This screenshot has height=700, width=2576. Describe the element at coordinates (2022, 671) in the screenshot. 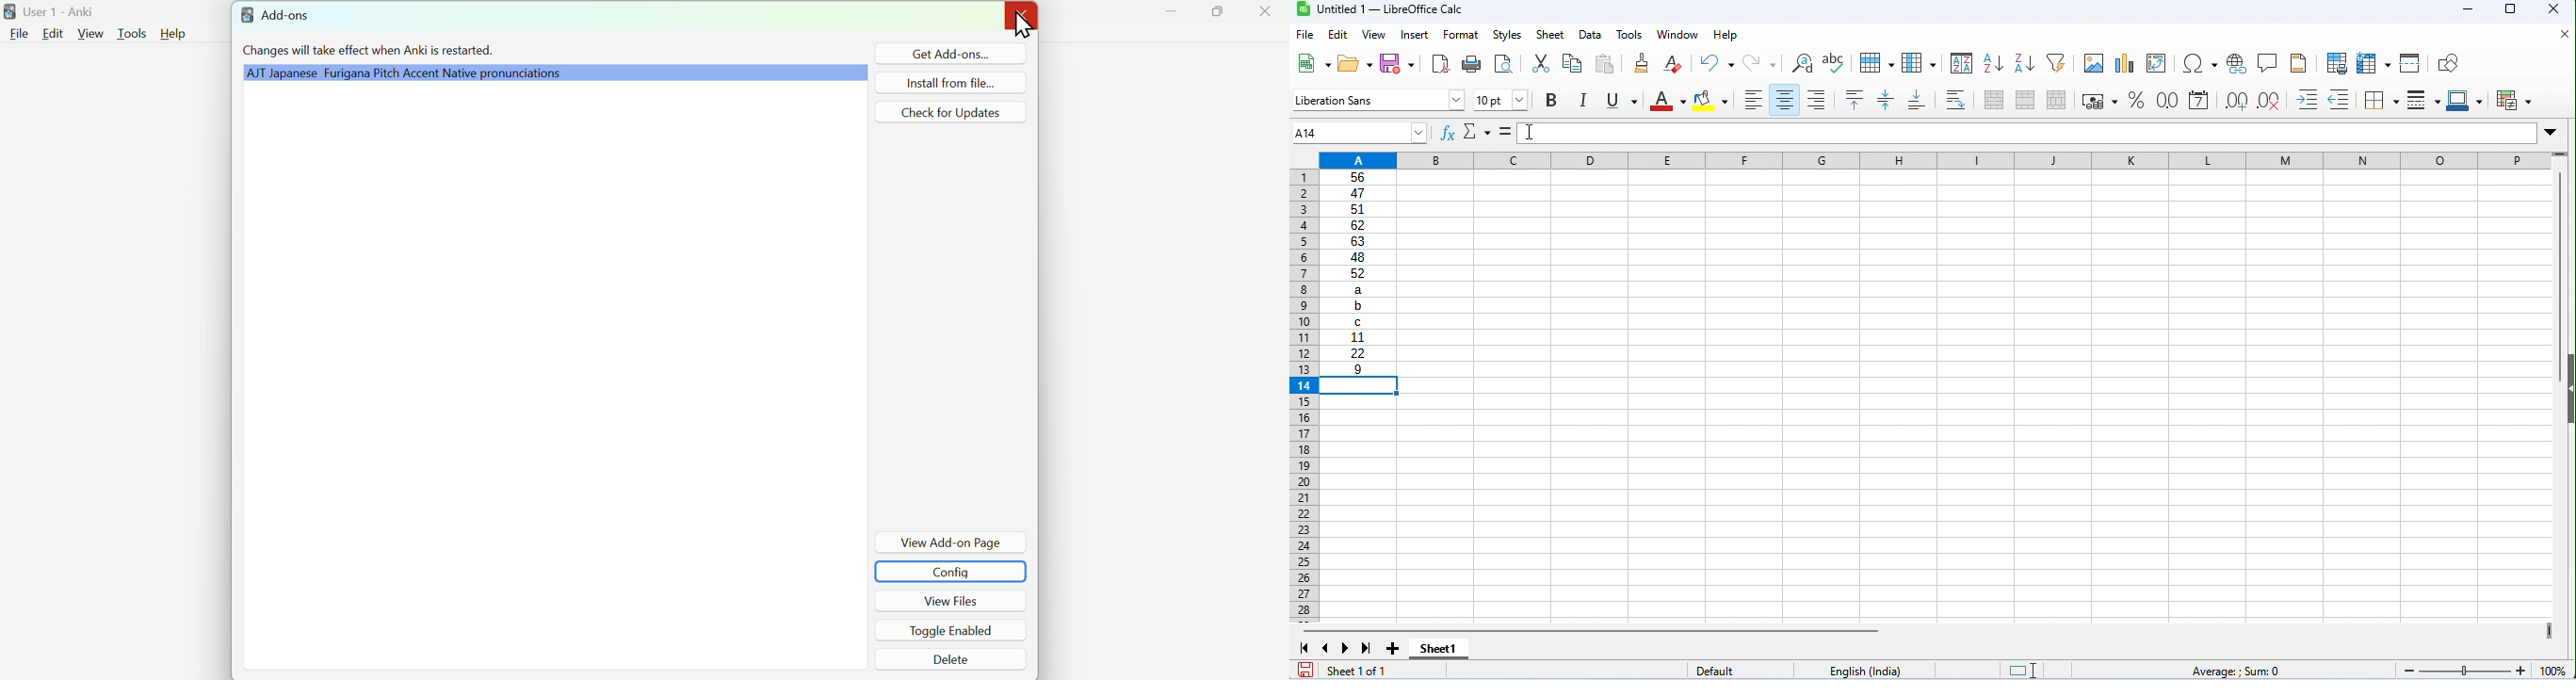

I see `Indicates standard selection` at that location.